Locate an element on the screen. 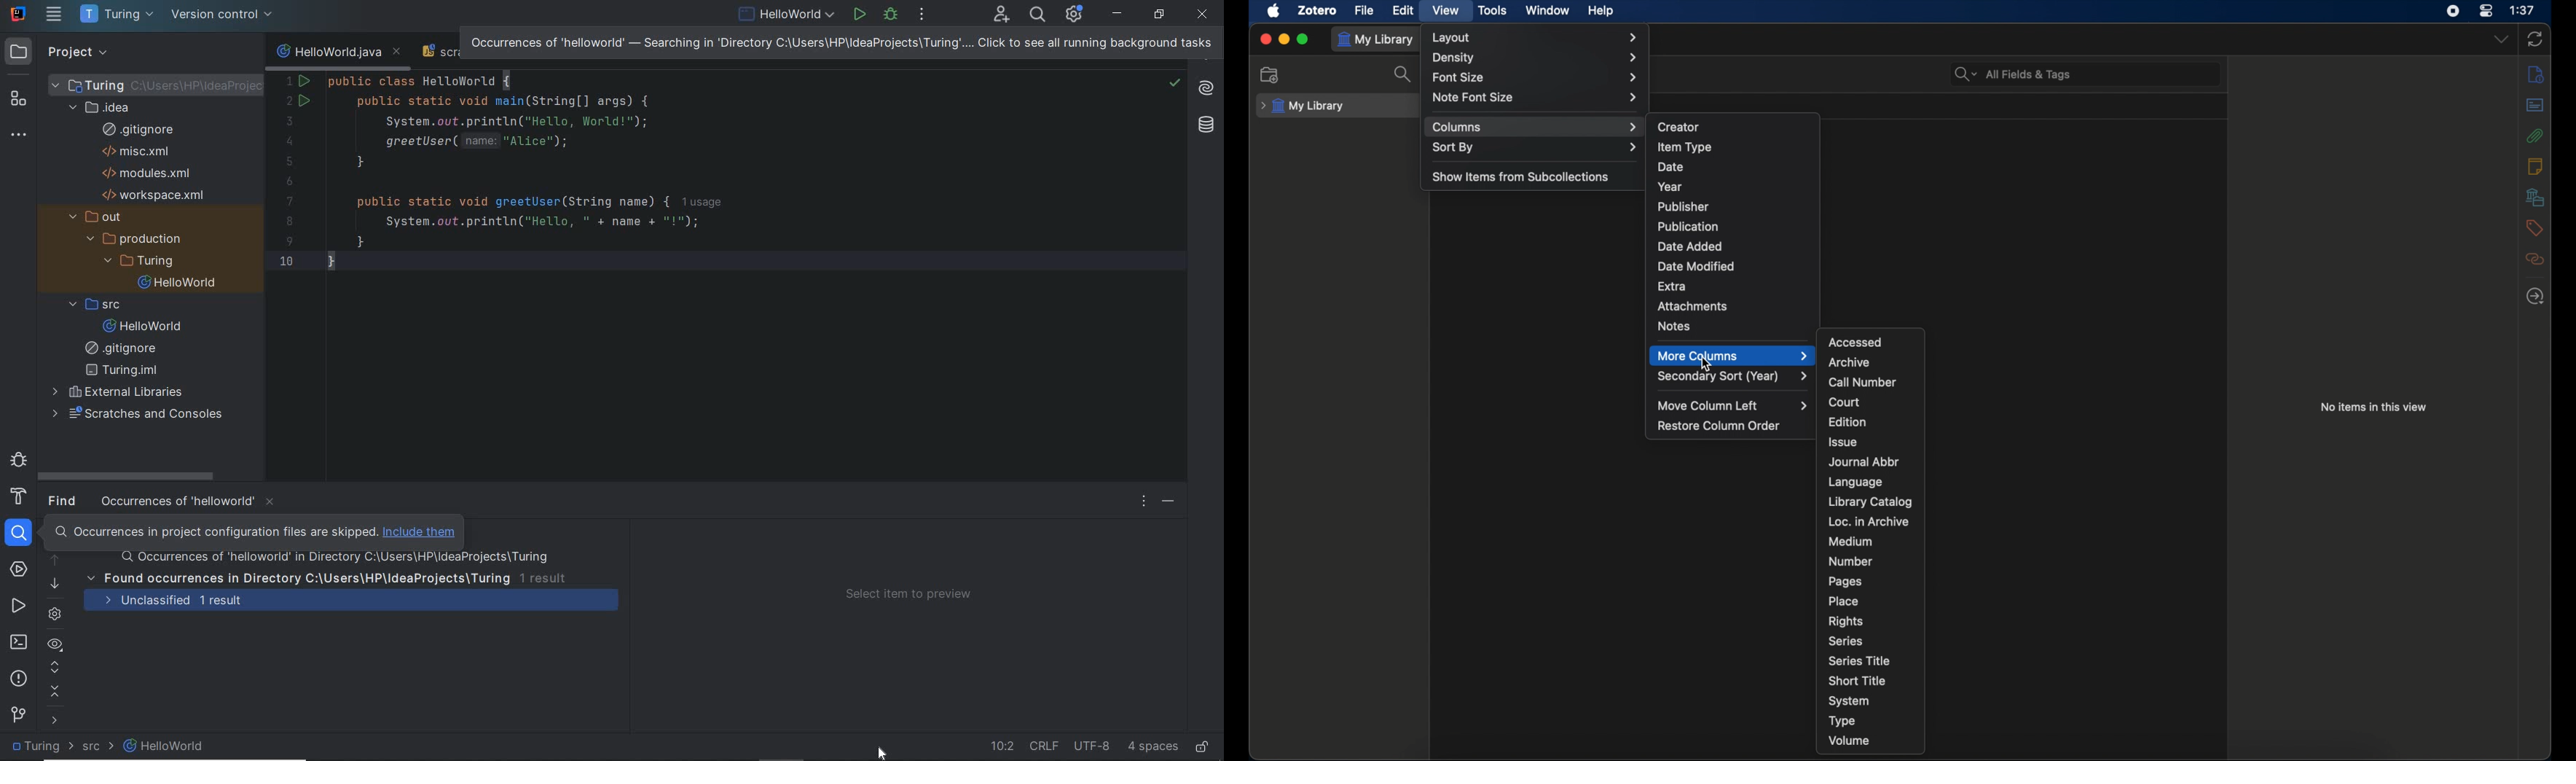 This screenshot has width=2576, height=784. font size is located at coordinates (1536, 77).